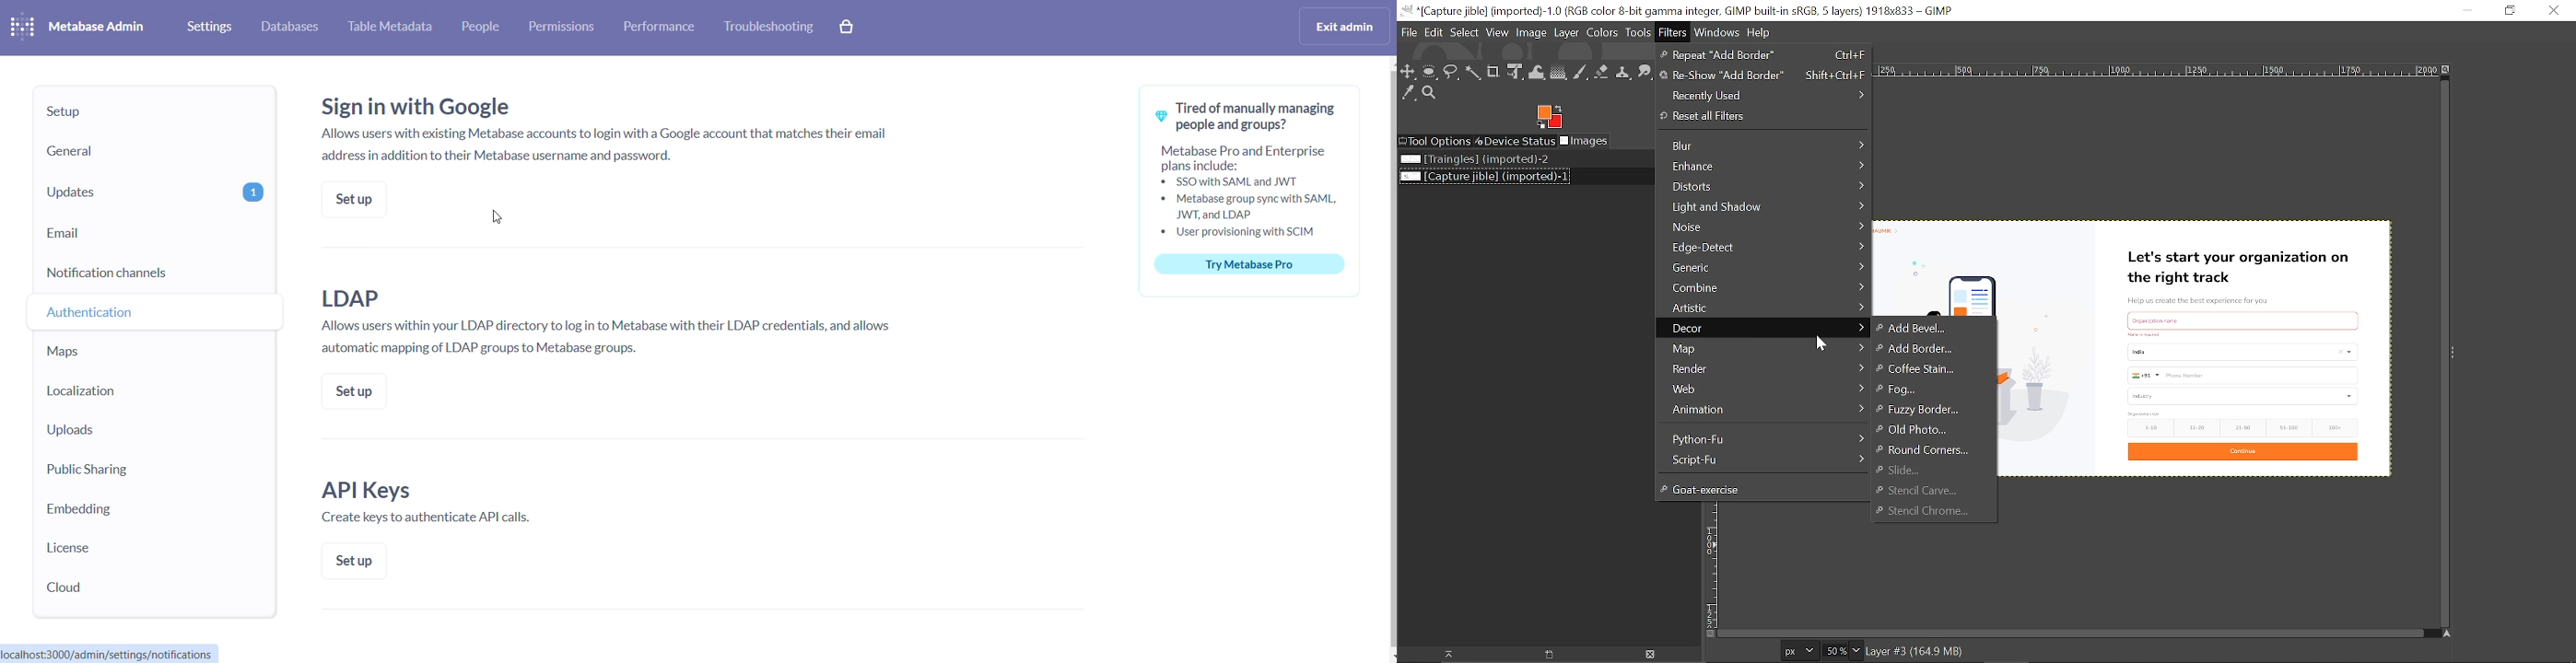 The height and width of the screenshot is (672, 2576). I want to click on localization, so click(125, 392).